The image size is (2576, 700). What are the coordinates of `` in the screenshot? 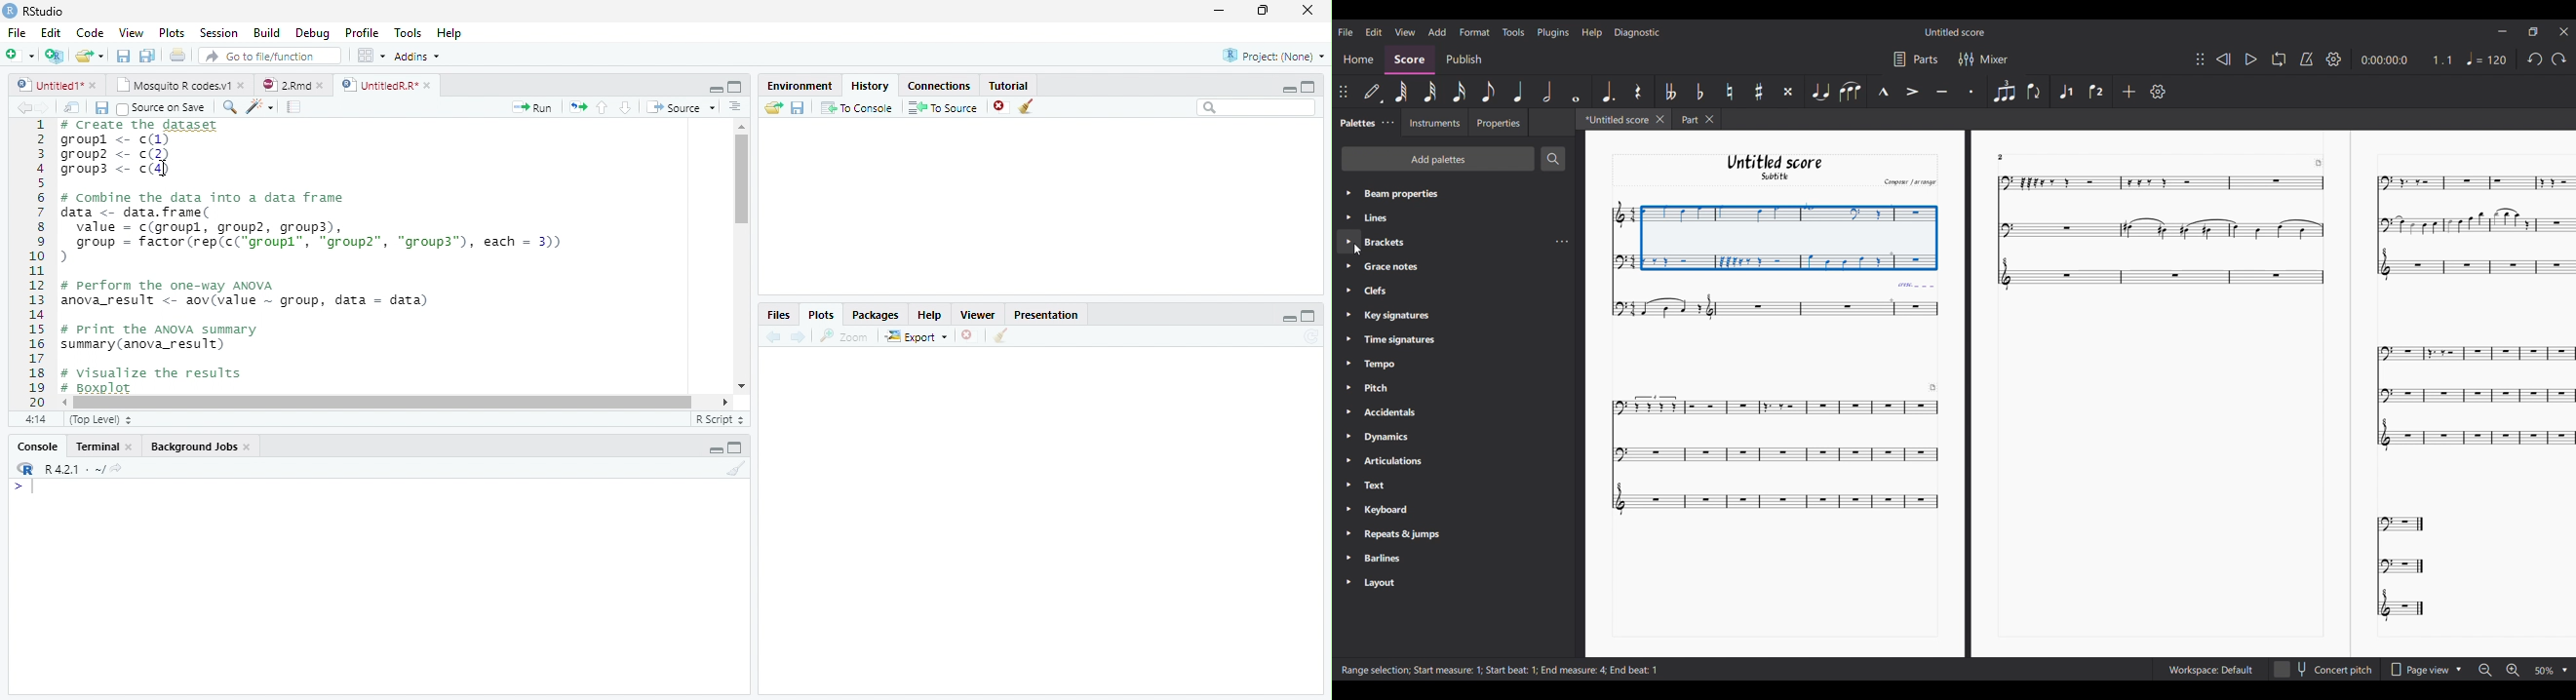 It's located at (1778, 406).